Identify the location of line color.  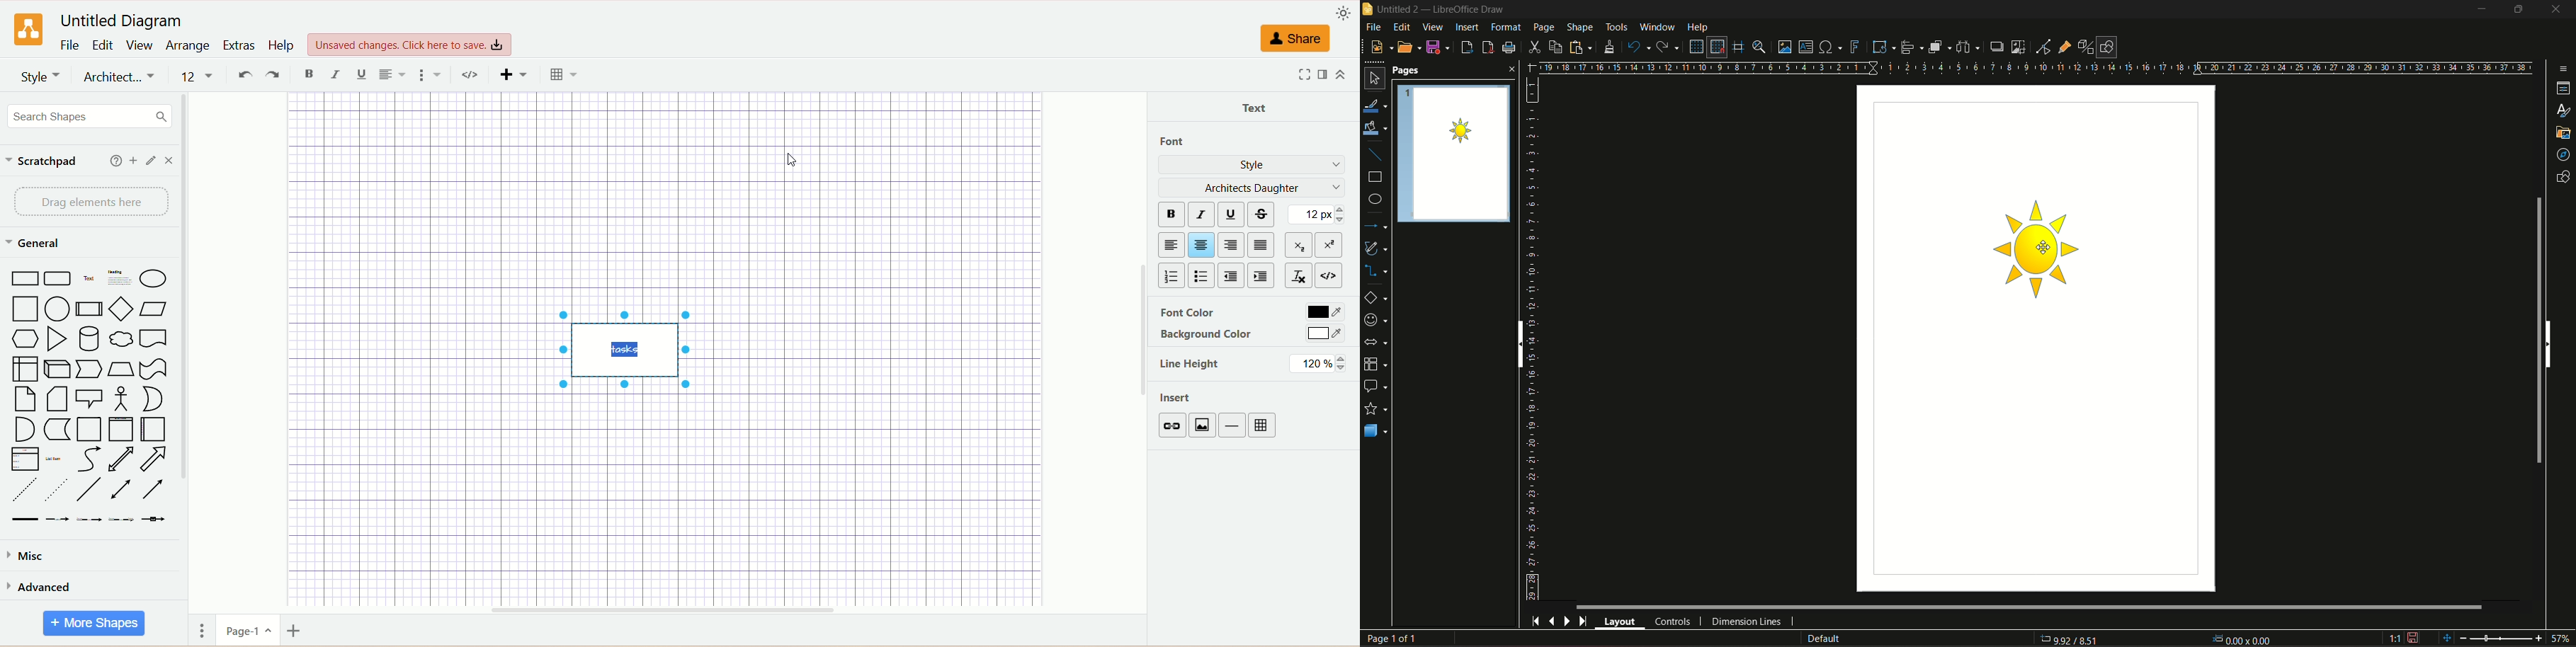
(1375, 105).